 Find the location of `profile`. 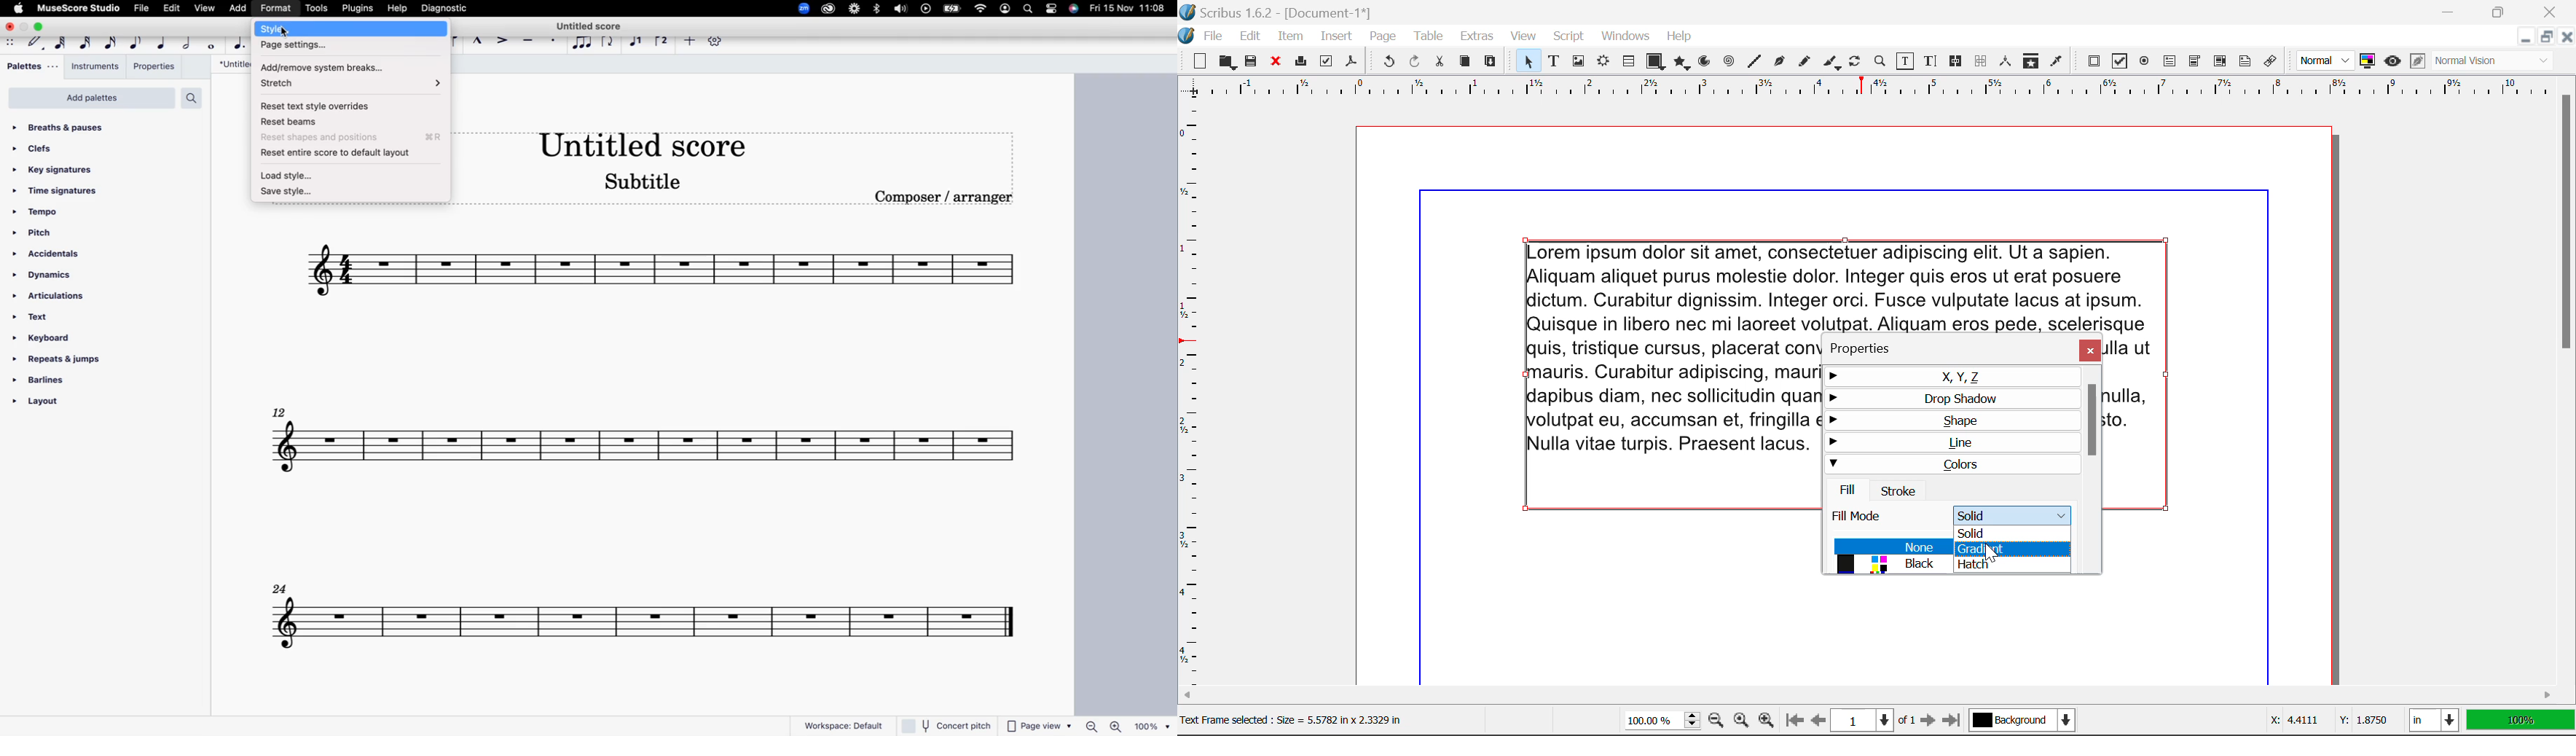

profile is located at coordinates (1006, 14).